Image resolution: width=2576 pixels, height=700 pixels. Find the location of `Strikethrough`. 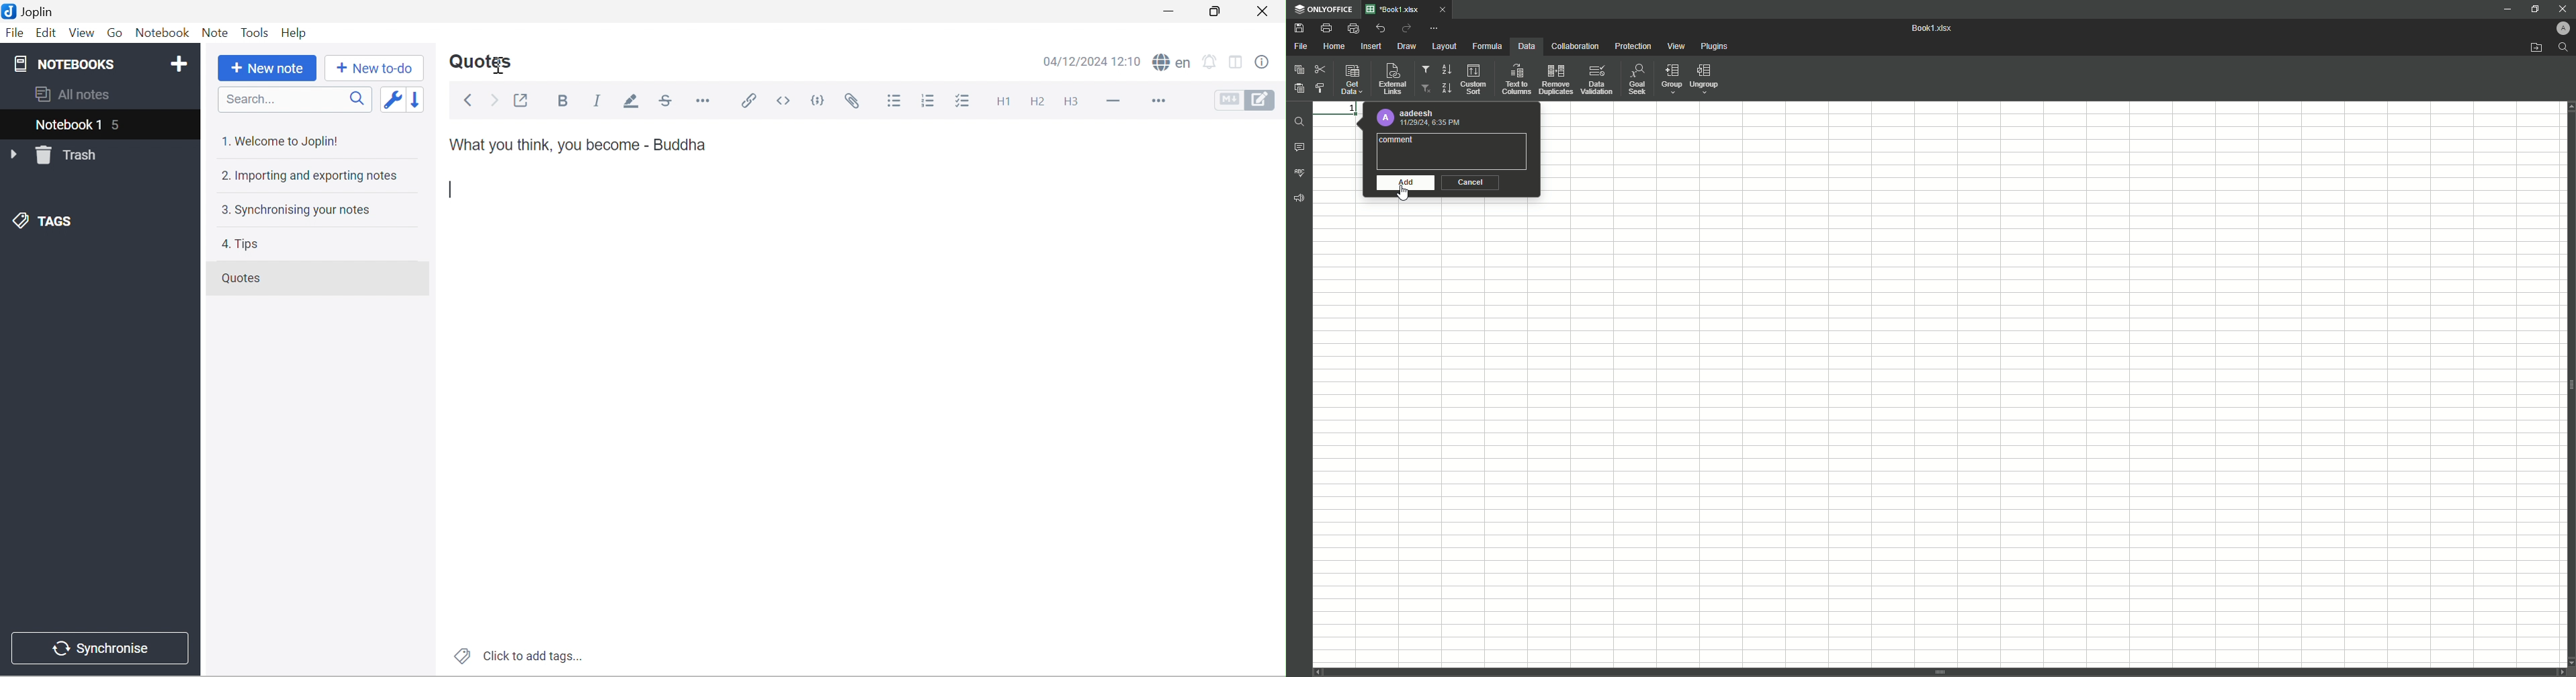

Strikethrough is located at coordinates (665, 101).